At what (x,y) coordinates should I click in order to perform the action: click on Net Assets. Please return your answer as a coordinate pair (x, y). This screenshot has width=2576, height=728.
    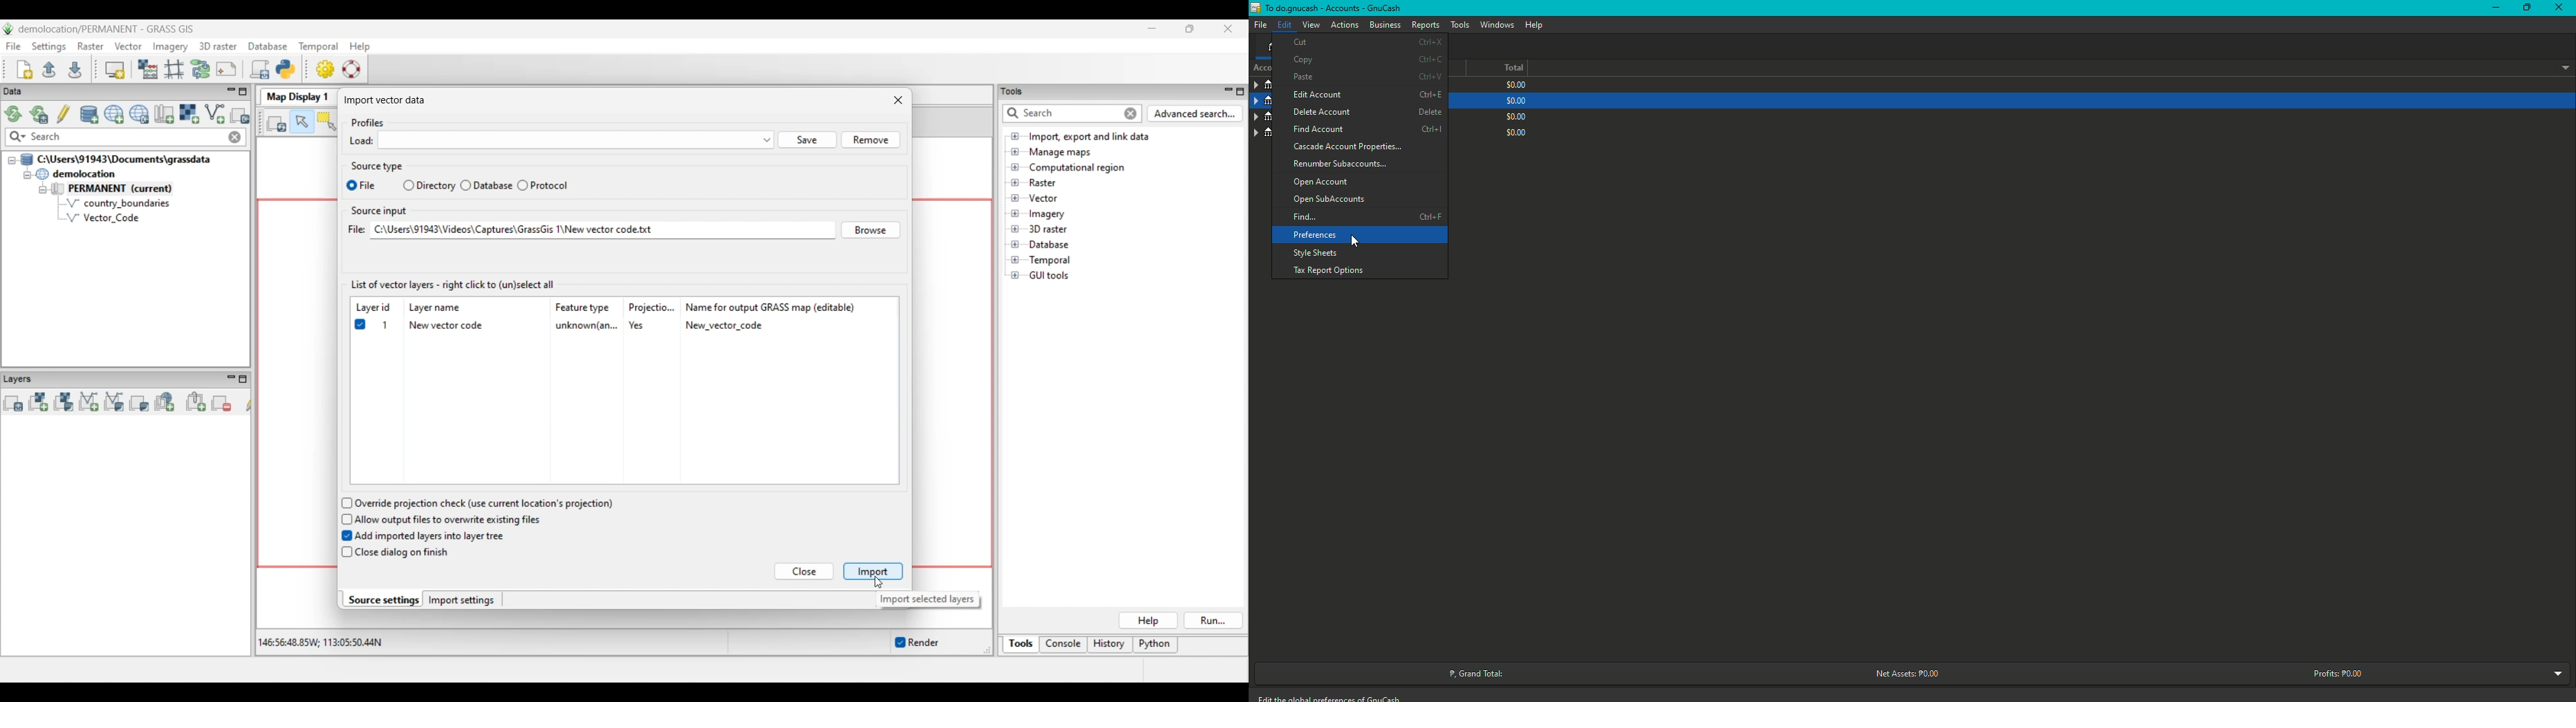
    Looking at the image, I should click on (1904, 674).